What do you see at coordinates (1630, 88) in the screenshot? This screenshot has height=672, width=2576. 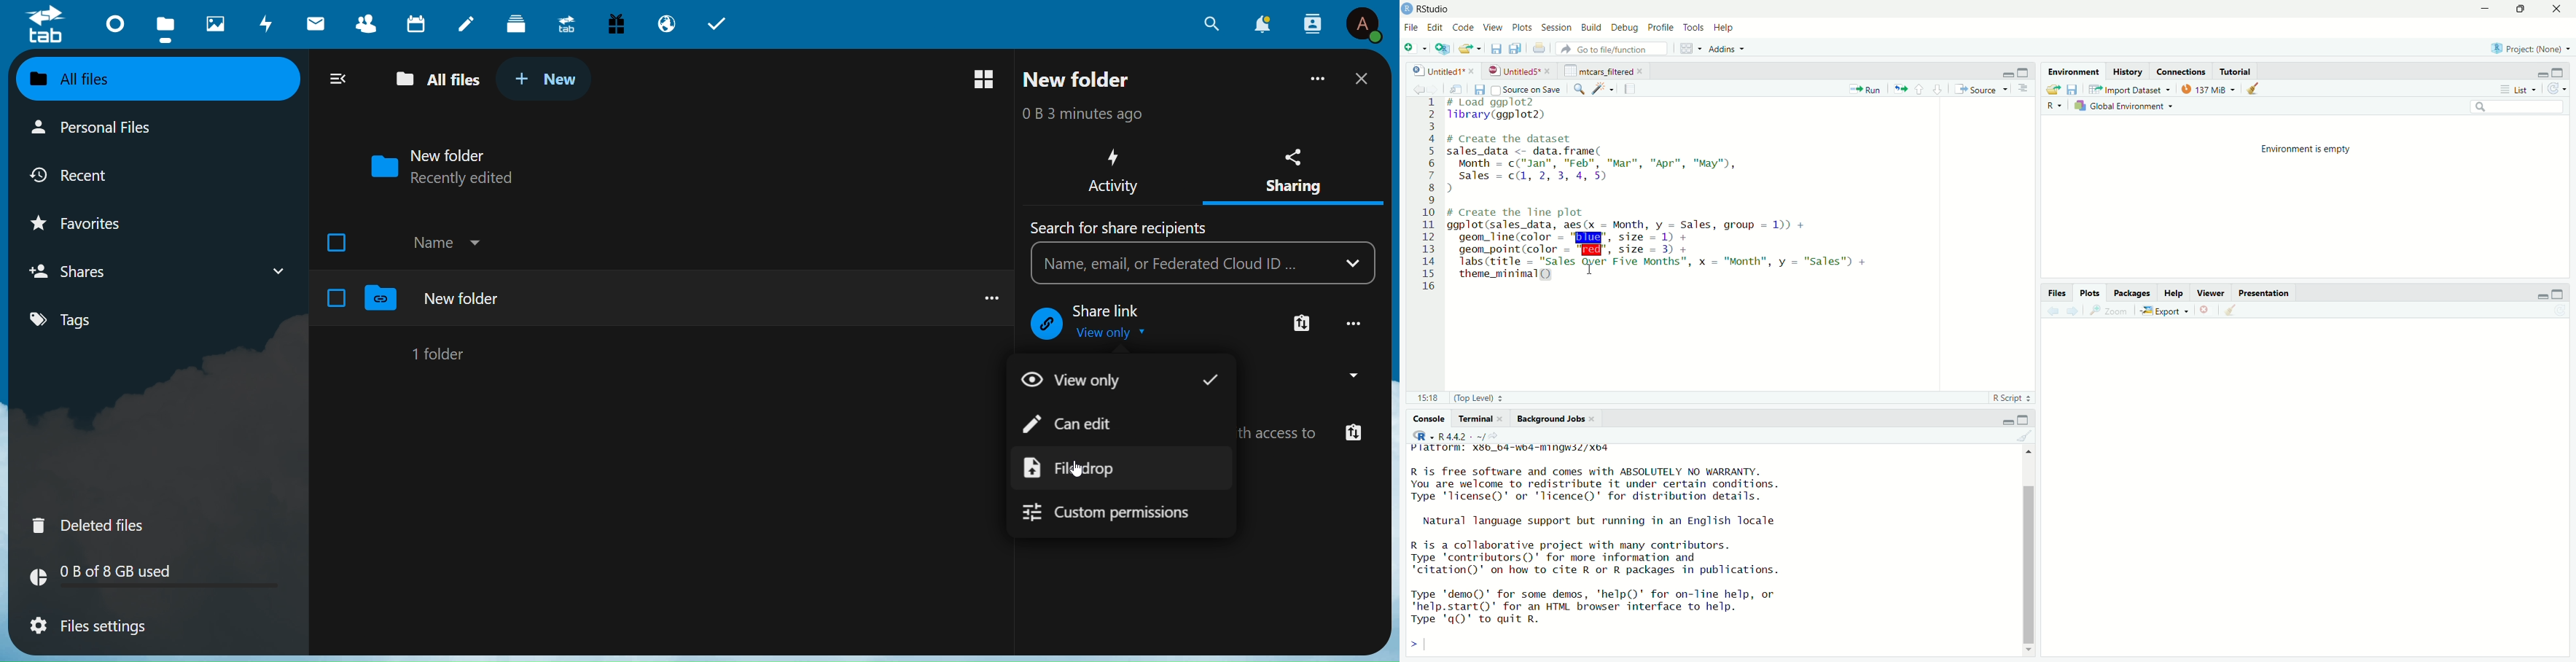 I see `compile reports` at bounding box center [1630, 88].